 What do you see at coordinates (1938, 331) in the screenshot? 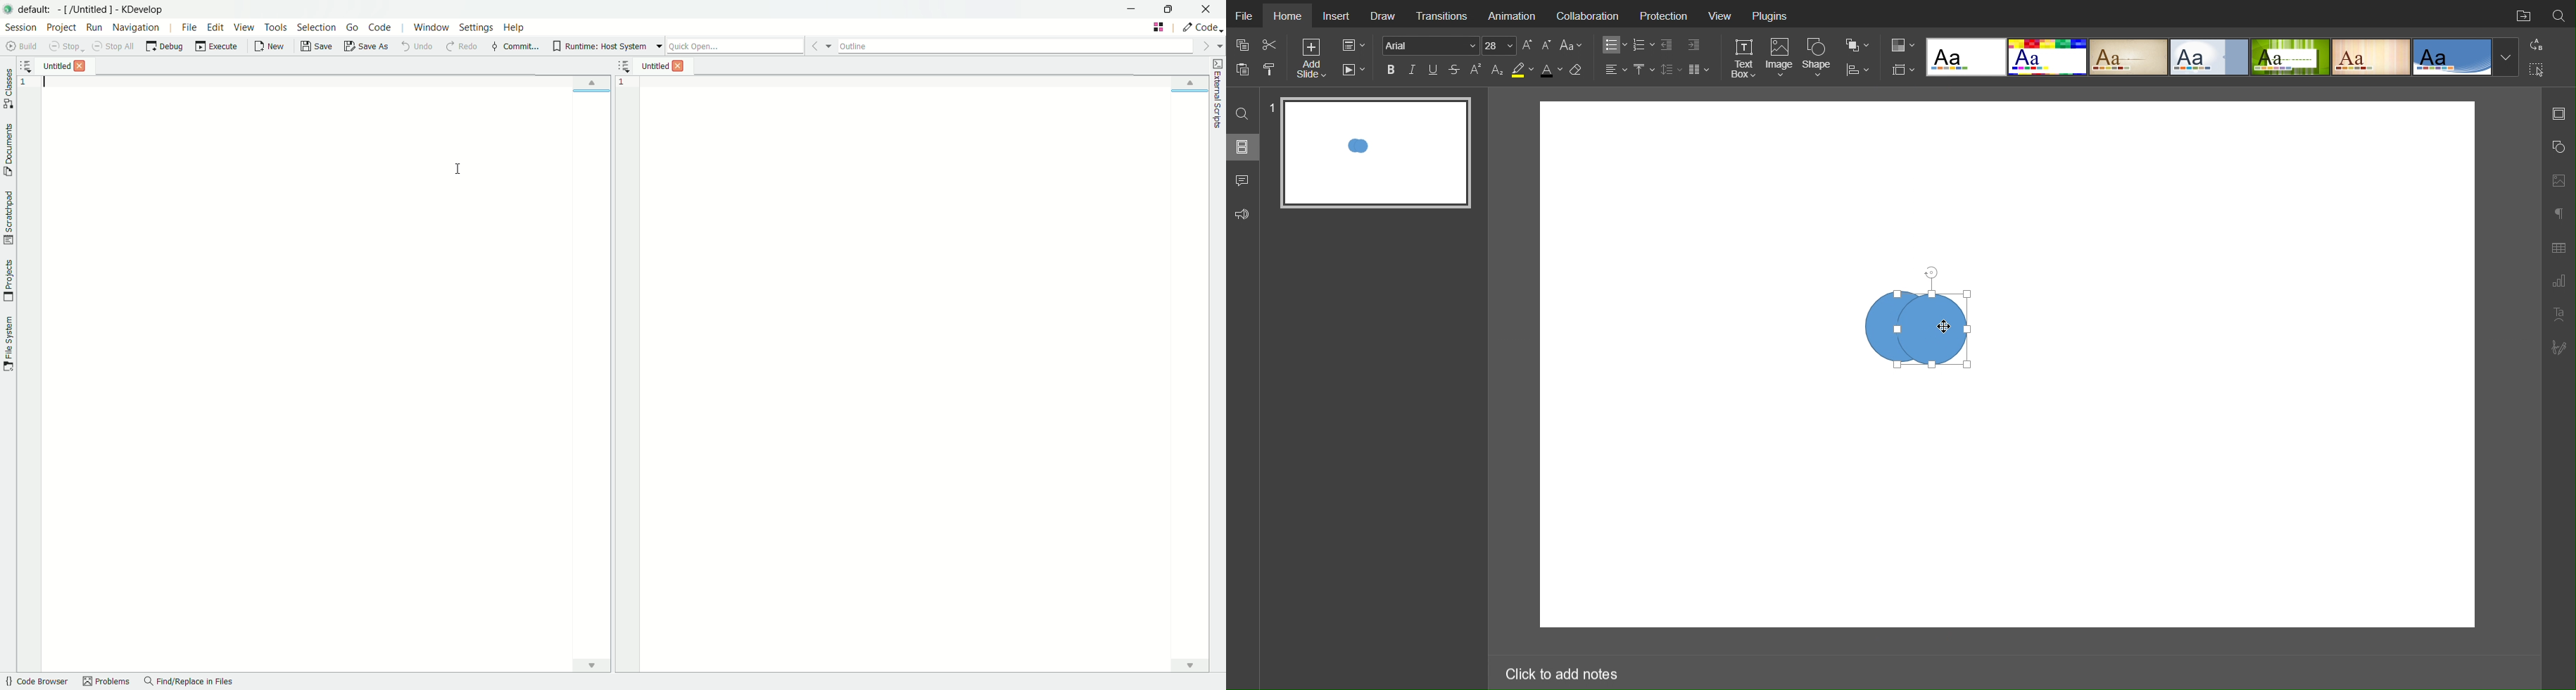
I see `Moved Circle` at bounding box center [1938, 331].